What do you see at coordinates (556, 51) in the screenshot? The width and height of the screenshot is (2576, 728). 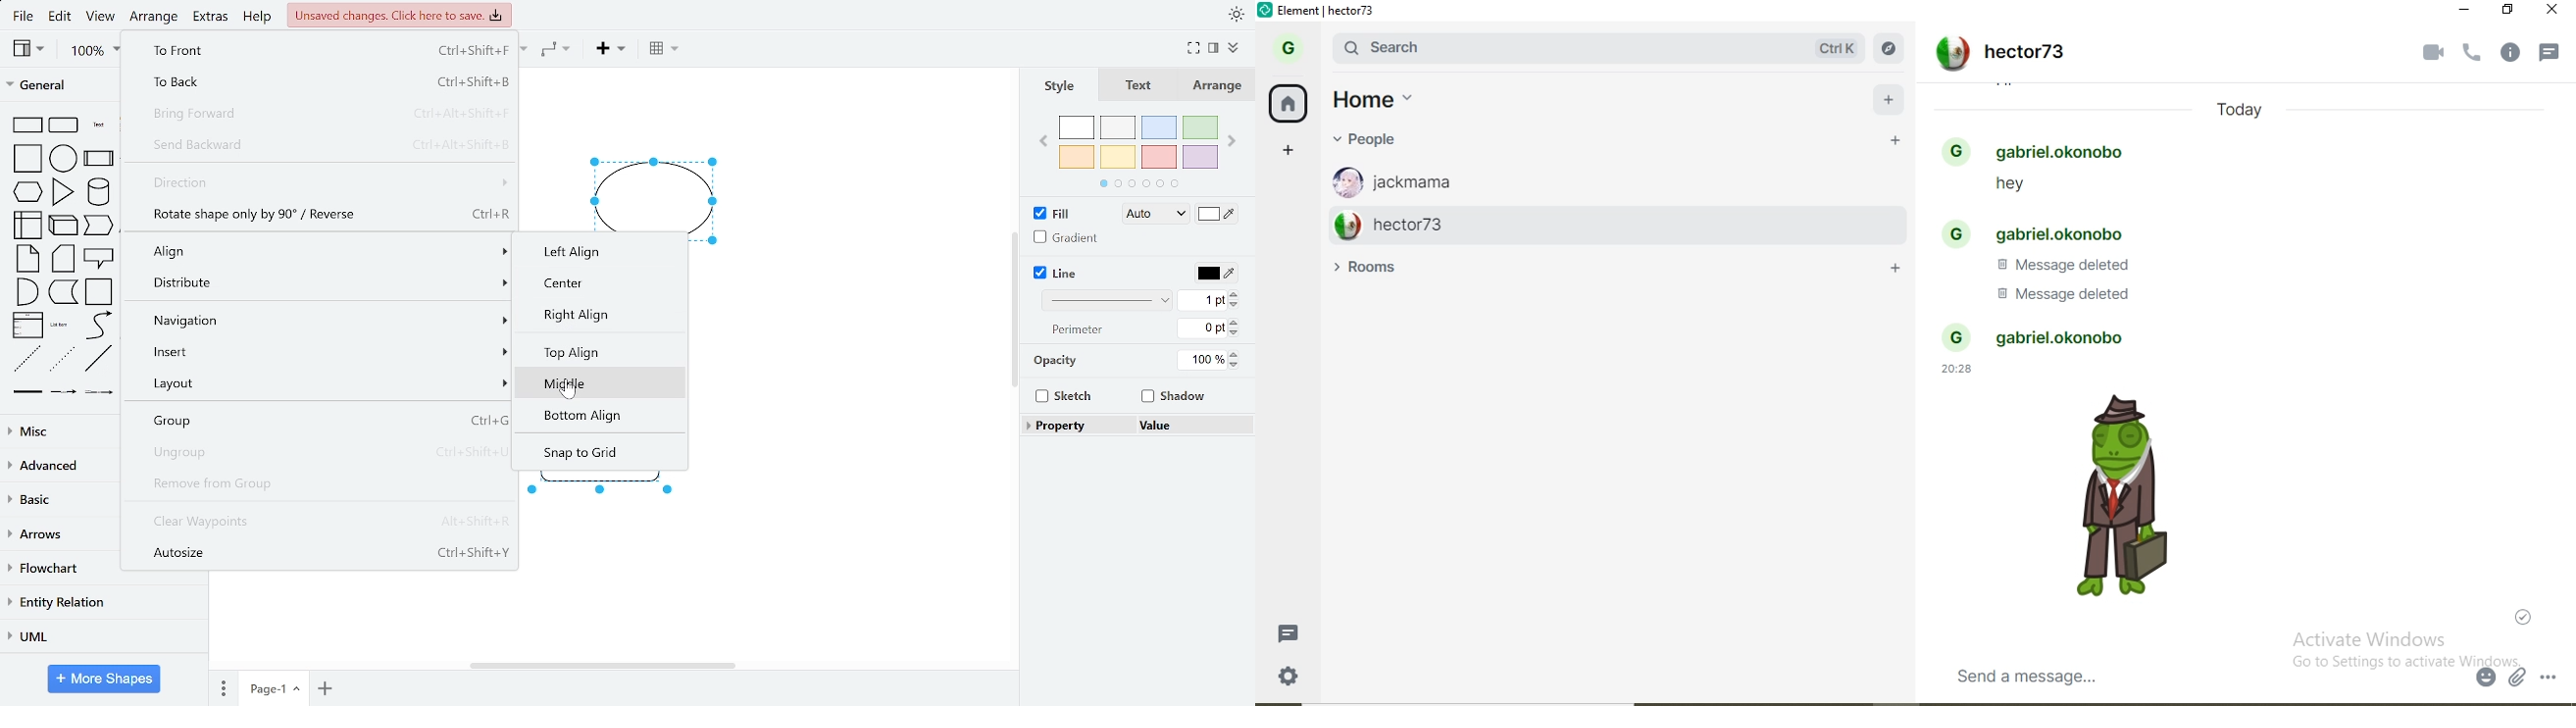 I see `waypoints` at bounding box center [556, 51].